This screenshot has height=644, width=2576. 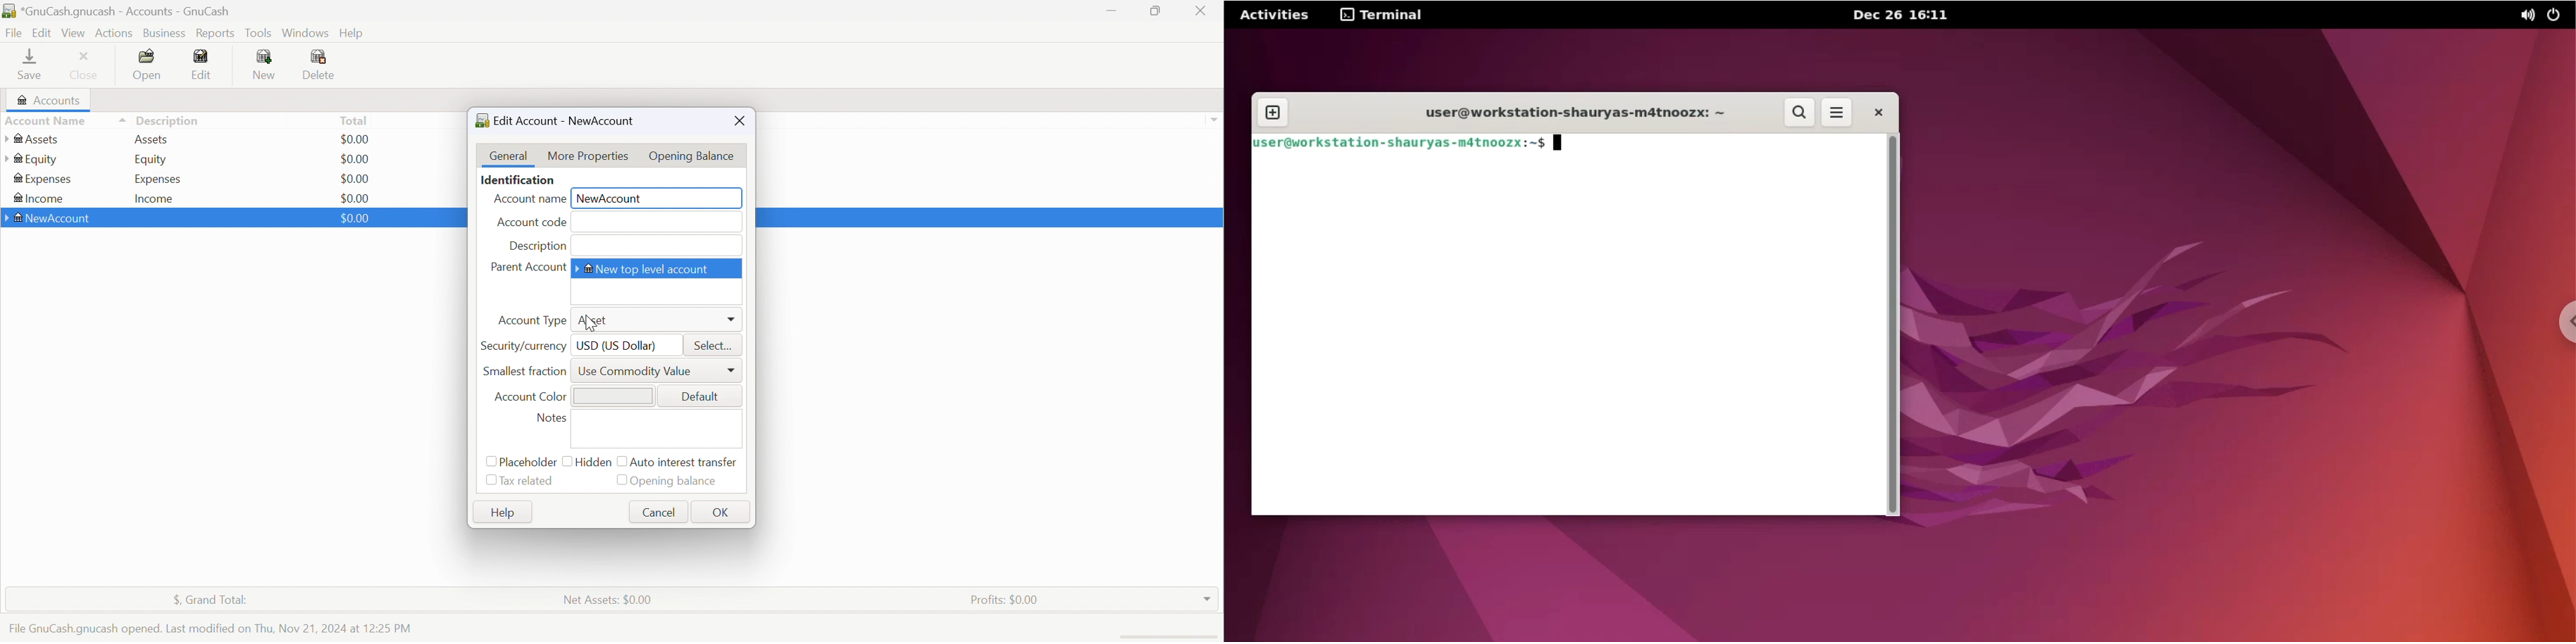 I want to click on *GnuCash.gnucash - Accounts -GnuCash, so click(x=120, y=11).